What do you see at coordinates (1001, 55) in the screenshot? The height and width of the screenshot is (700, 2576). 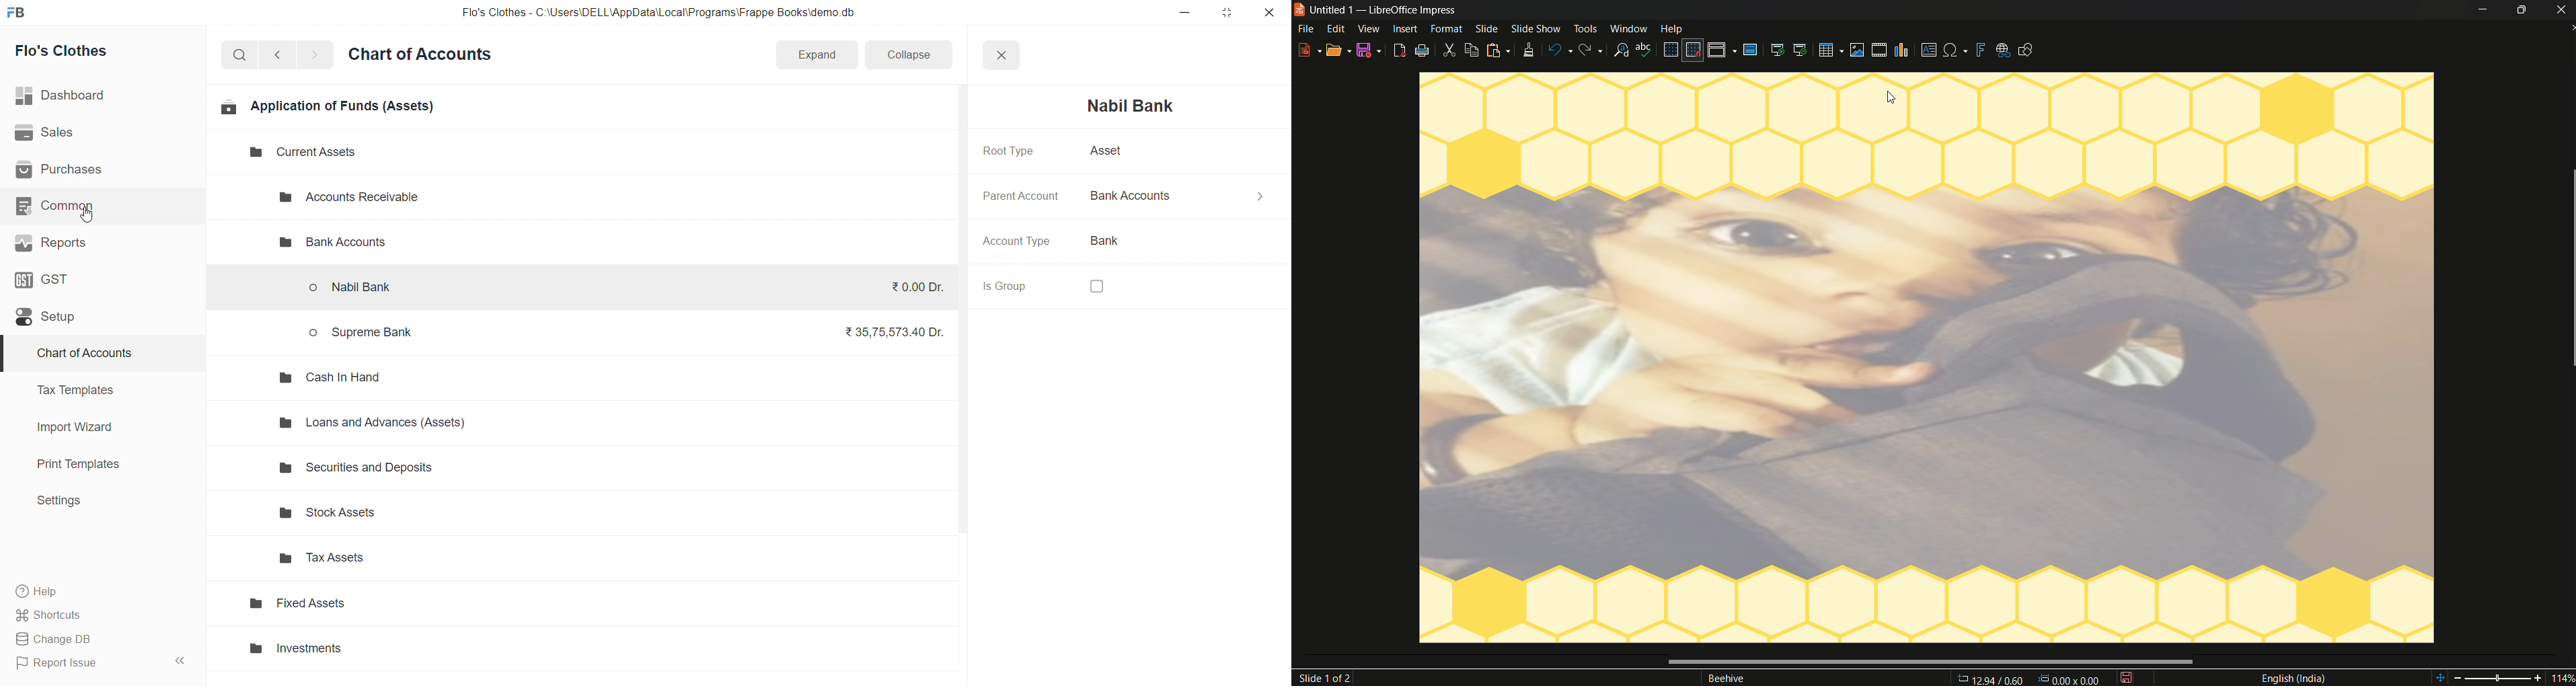 I see `close window` at bounding box center [1001, 55].